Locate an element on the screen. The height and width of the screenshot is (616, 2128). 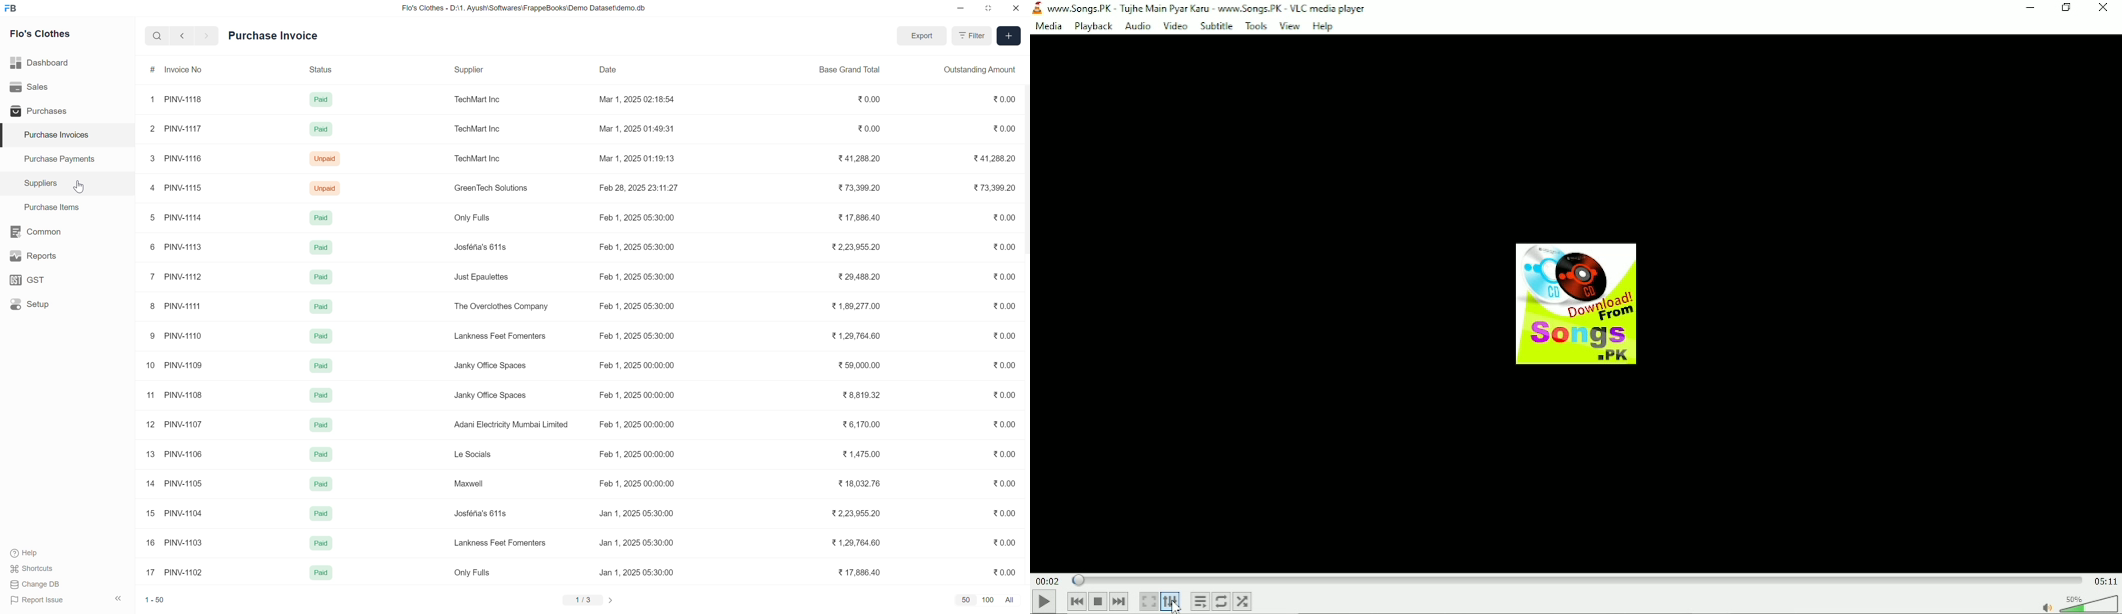
Mar 1, 2025 01:19:13 is located at coordinates (636, 158).